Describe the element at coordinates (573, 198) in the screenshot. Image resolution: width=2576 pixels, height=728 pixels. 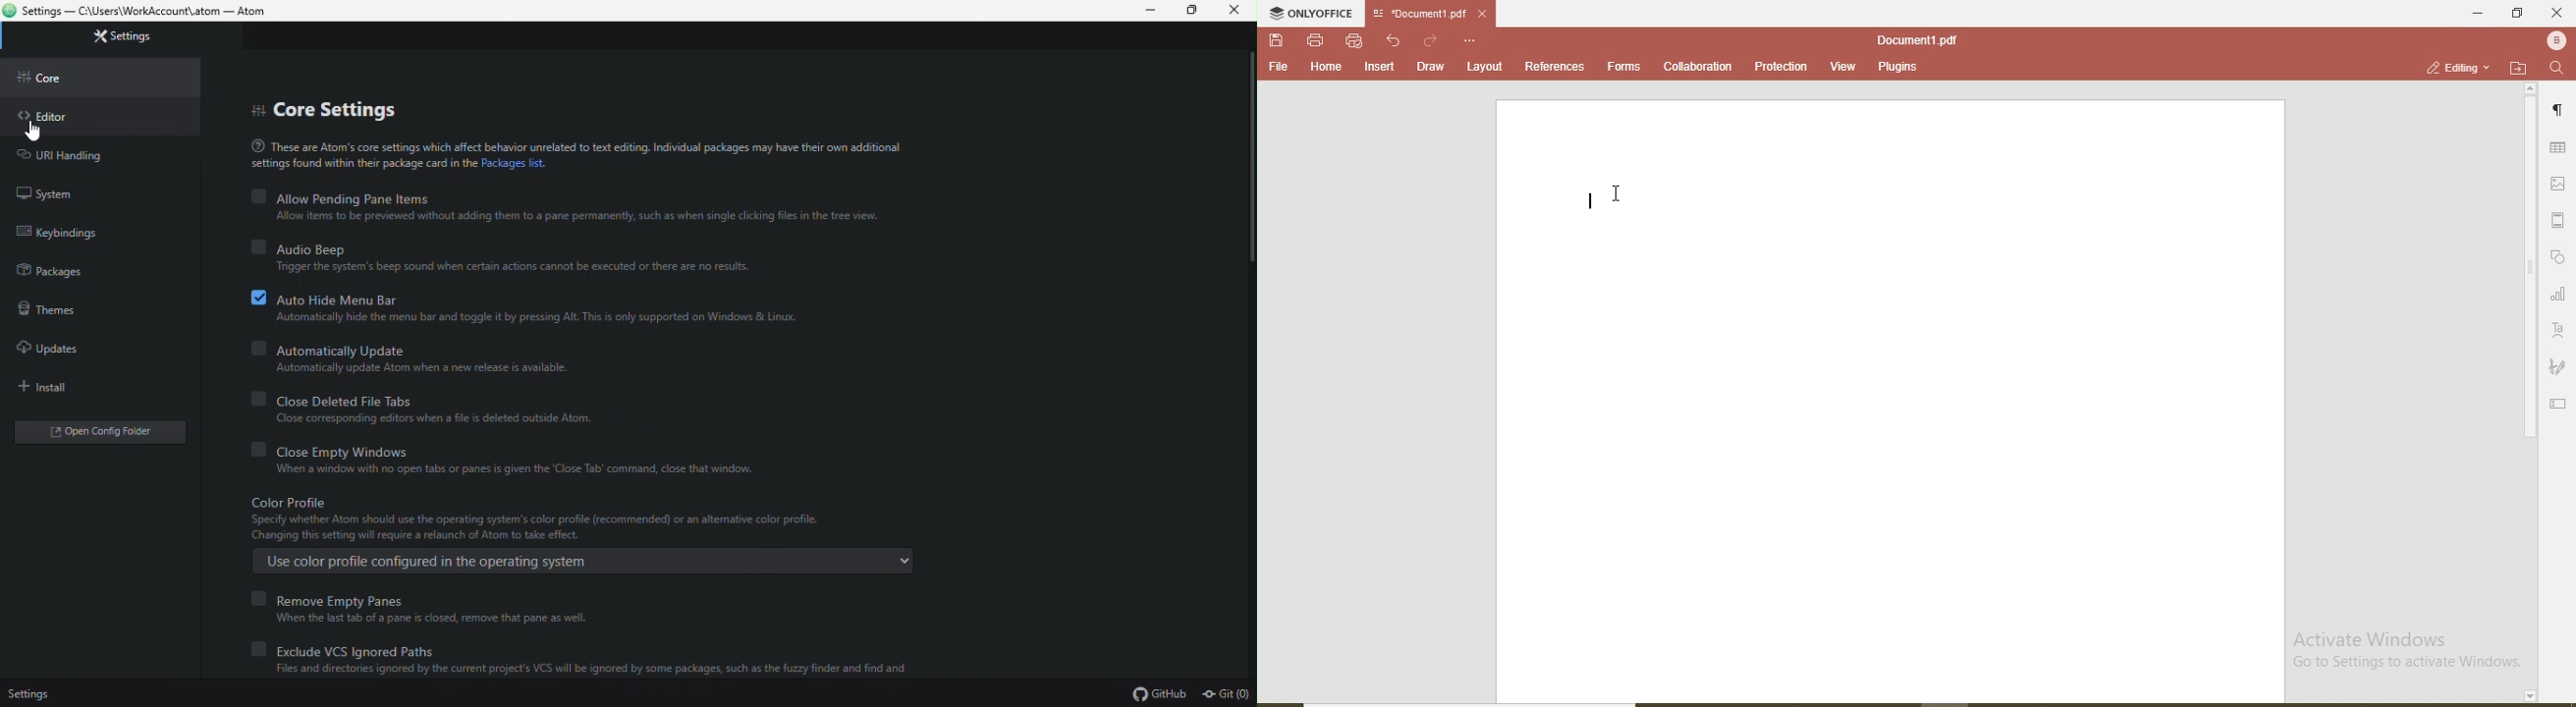
I see `Allow pending Pane items` at that location.